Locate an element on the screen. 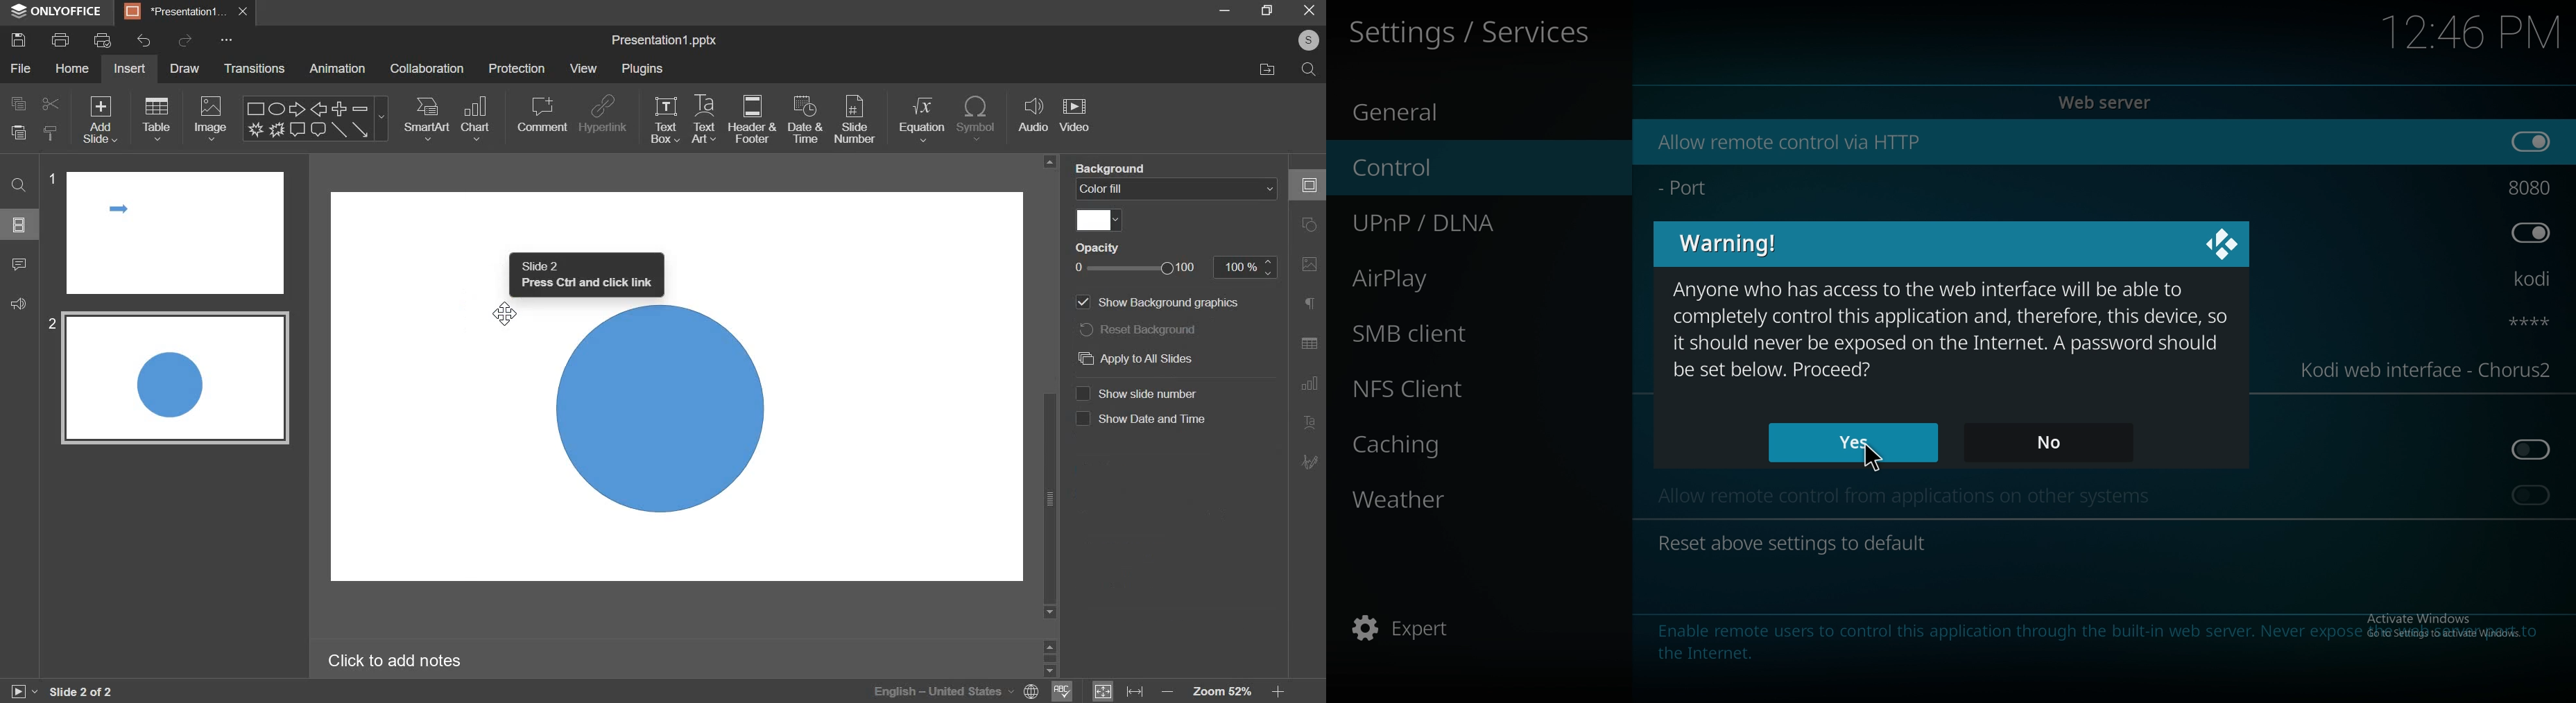 Image resolution: width=2576 pixels, height=728 pixels. Table settings is located at coordinates (1312, 343).